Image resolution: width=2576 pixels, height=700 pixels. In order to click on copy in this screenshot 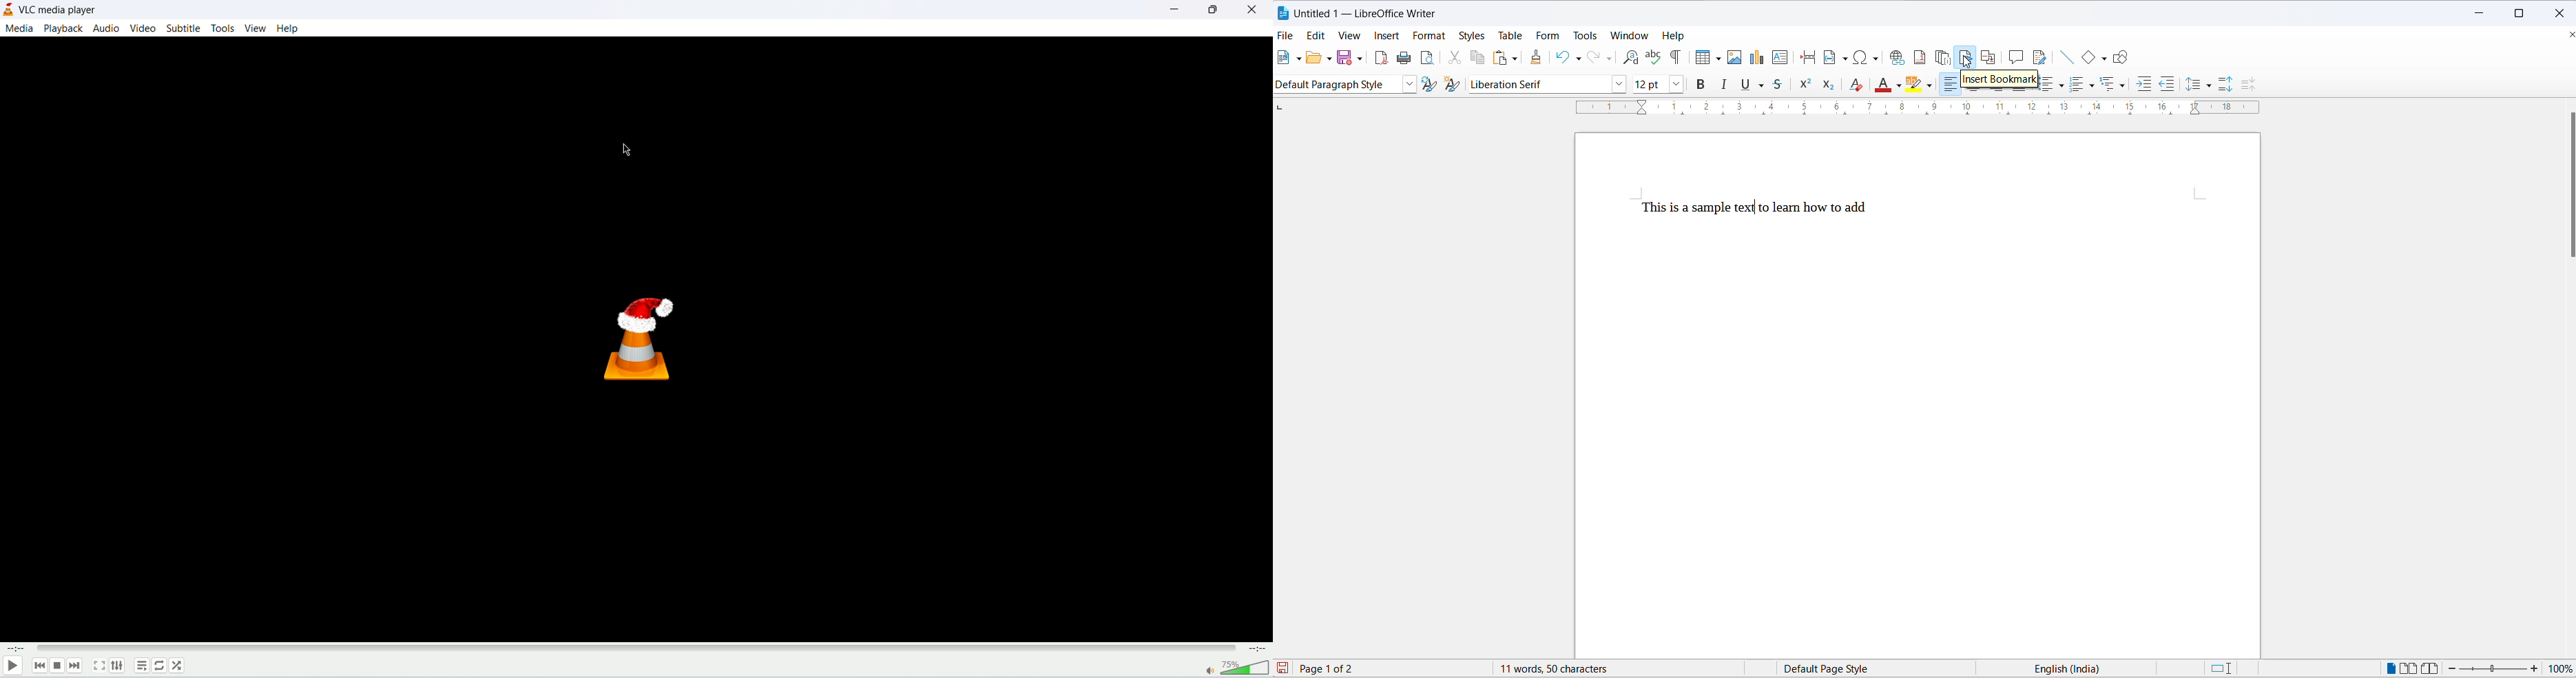, I will do `click(1480, 58)`.